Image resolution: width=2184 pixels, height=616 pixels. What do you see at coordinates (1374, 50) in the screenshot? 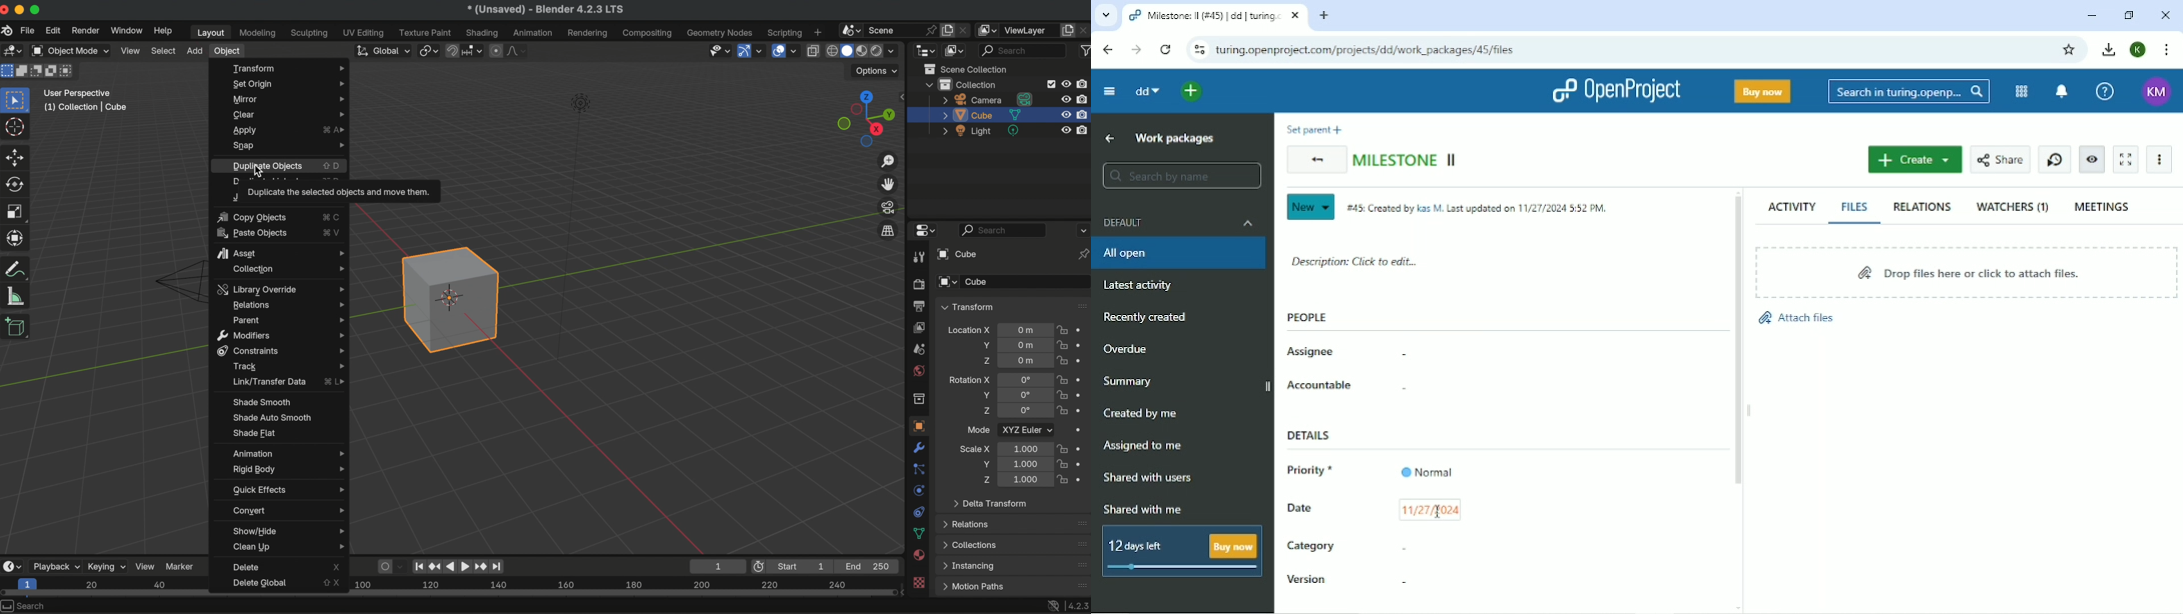
I see `Site` at bounding box center [1374, 50].